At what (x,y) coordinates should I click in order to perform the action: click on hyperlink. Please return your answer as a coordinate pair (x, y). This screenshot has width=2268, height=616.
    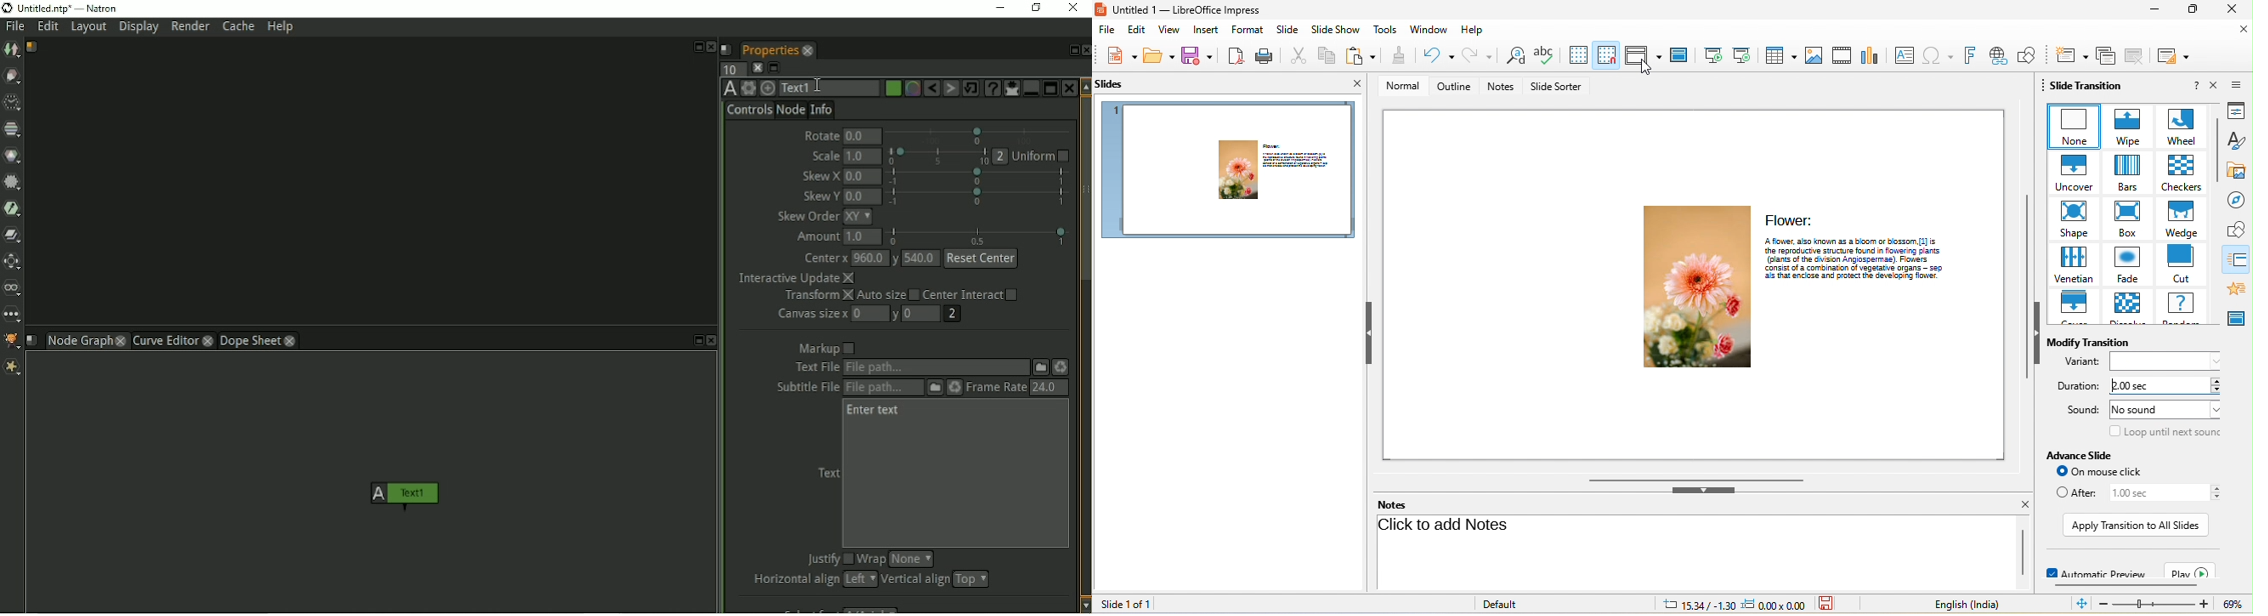
    Looking at the image, I should click on (1999, 55).